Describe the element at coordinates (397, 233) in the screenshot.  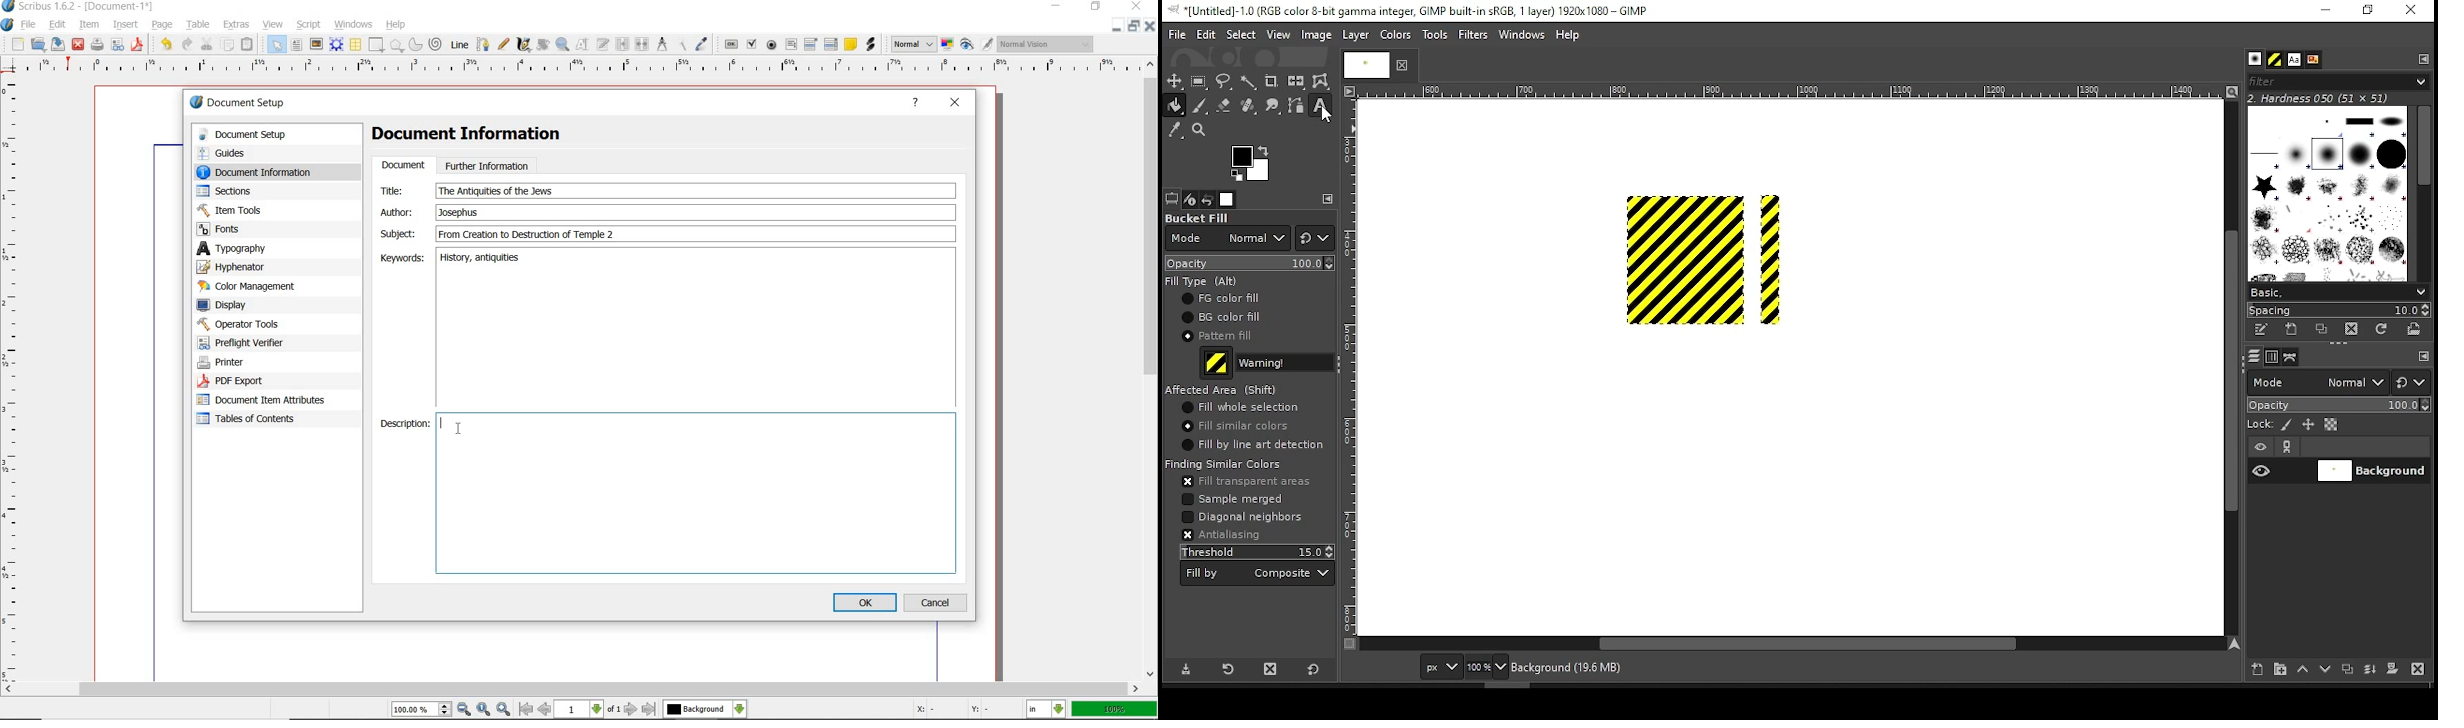
I see `subject` at that location.